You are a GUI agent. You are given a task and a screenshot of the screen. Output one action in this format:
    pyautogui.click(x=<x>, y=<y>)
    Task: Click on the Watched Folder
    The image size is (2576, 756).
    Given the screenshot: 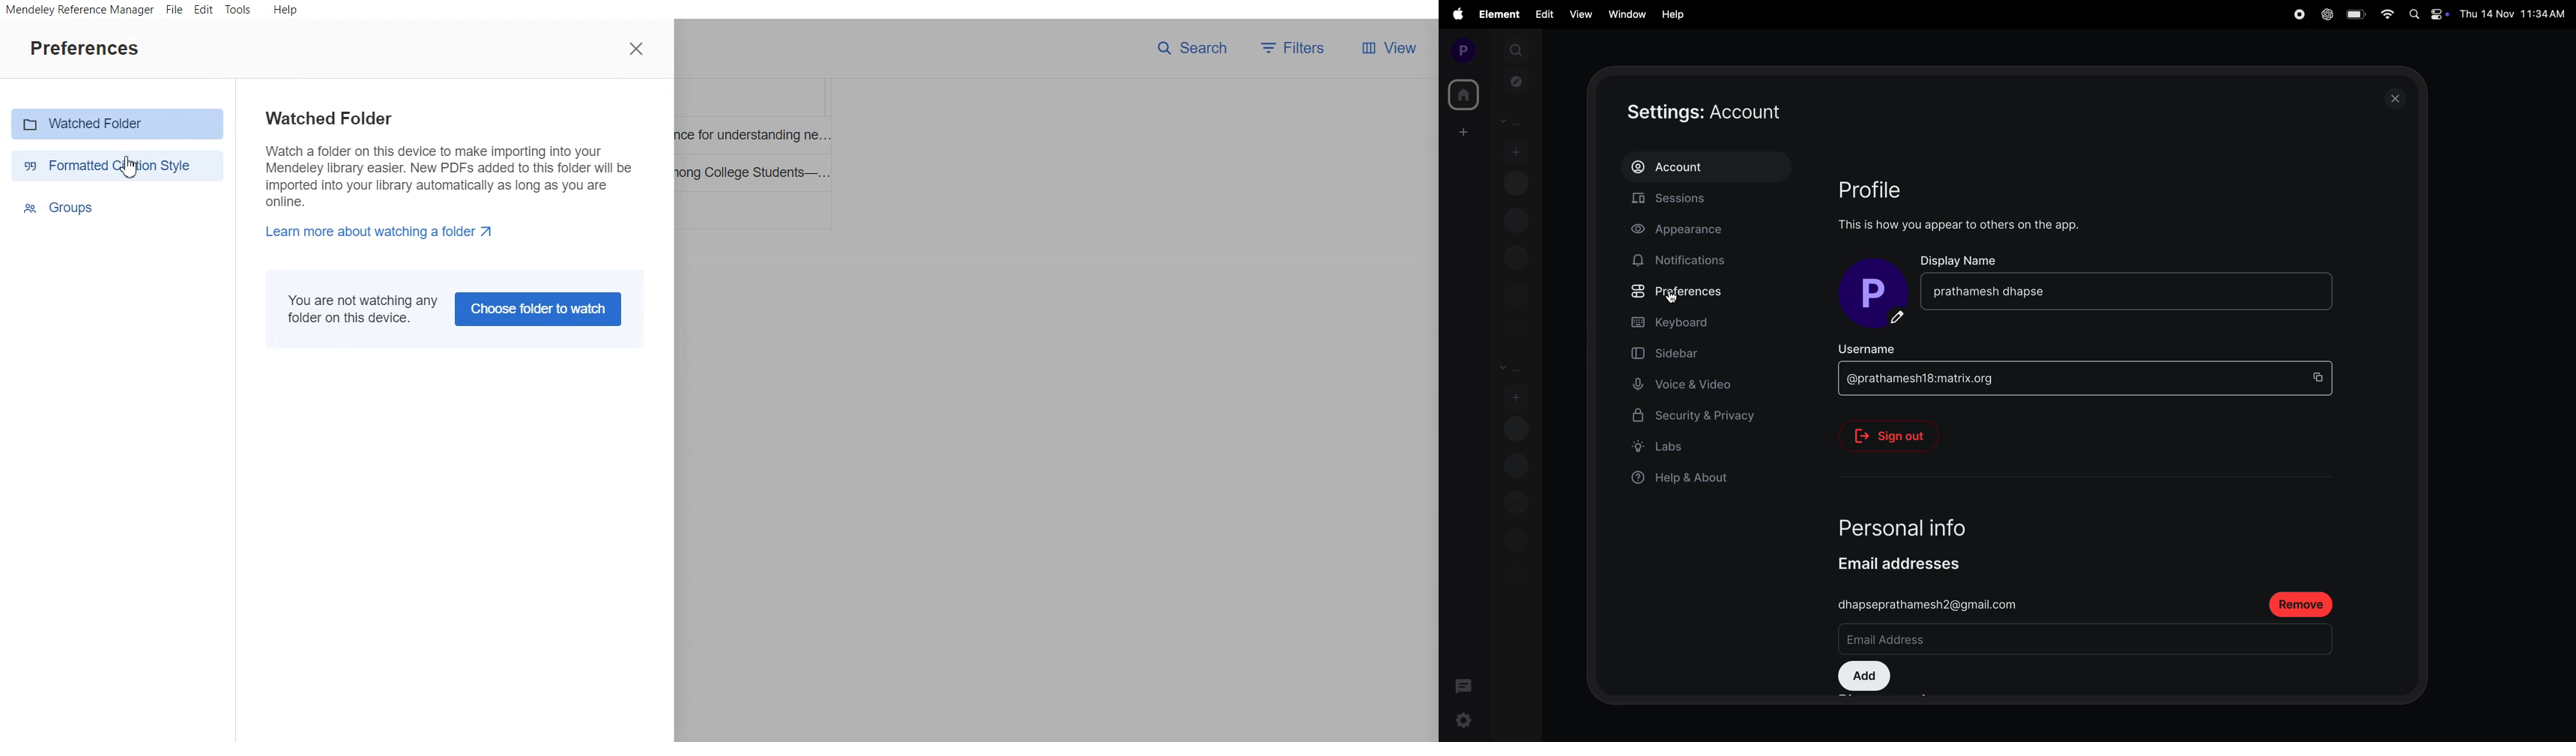 What is the action you would take?
    pyautogui.click(x=118, y=124)
    